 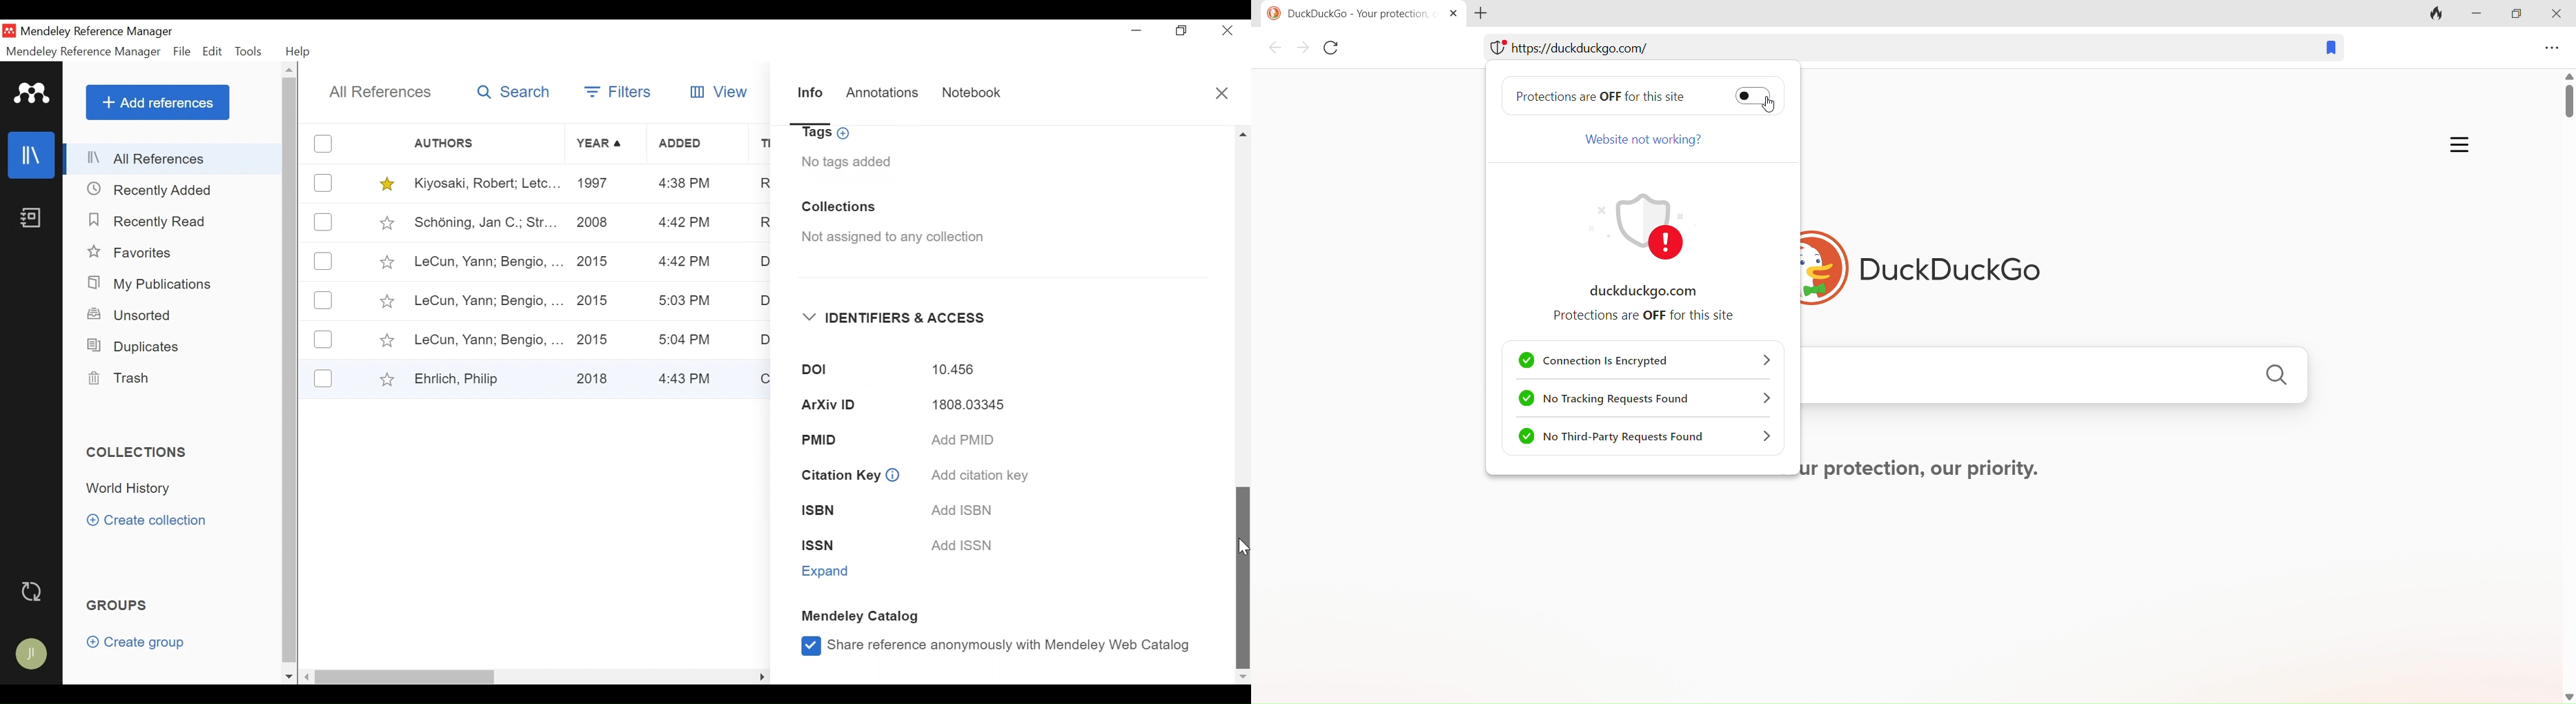 I want to click on 2015, so click(x=596, y=301).